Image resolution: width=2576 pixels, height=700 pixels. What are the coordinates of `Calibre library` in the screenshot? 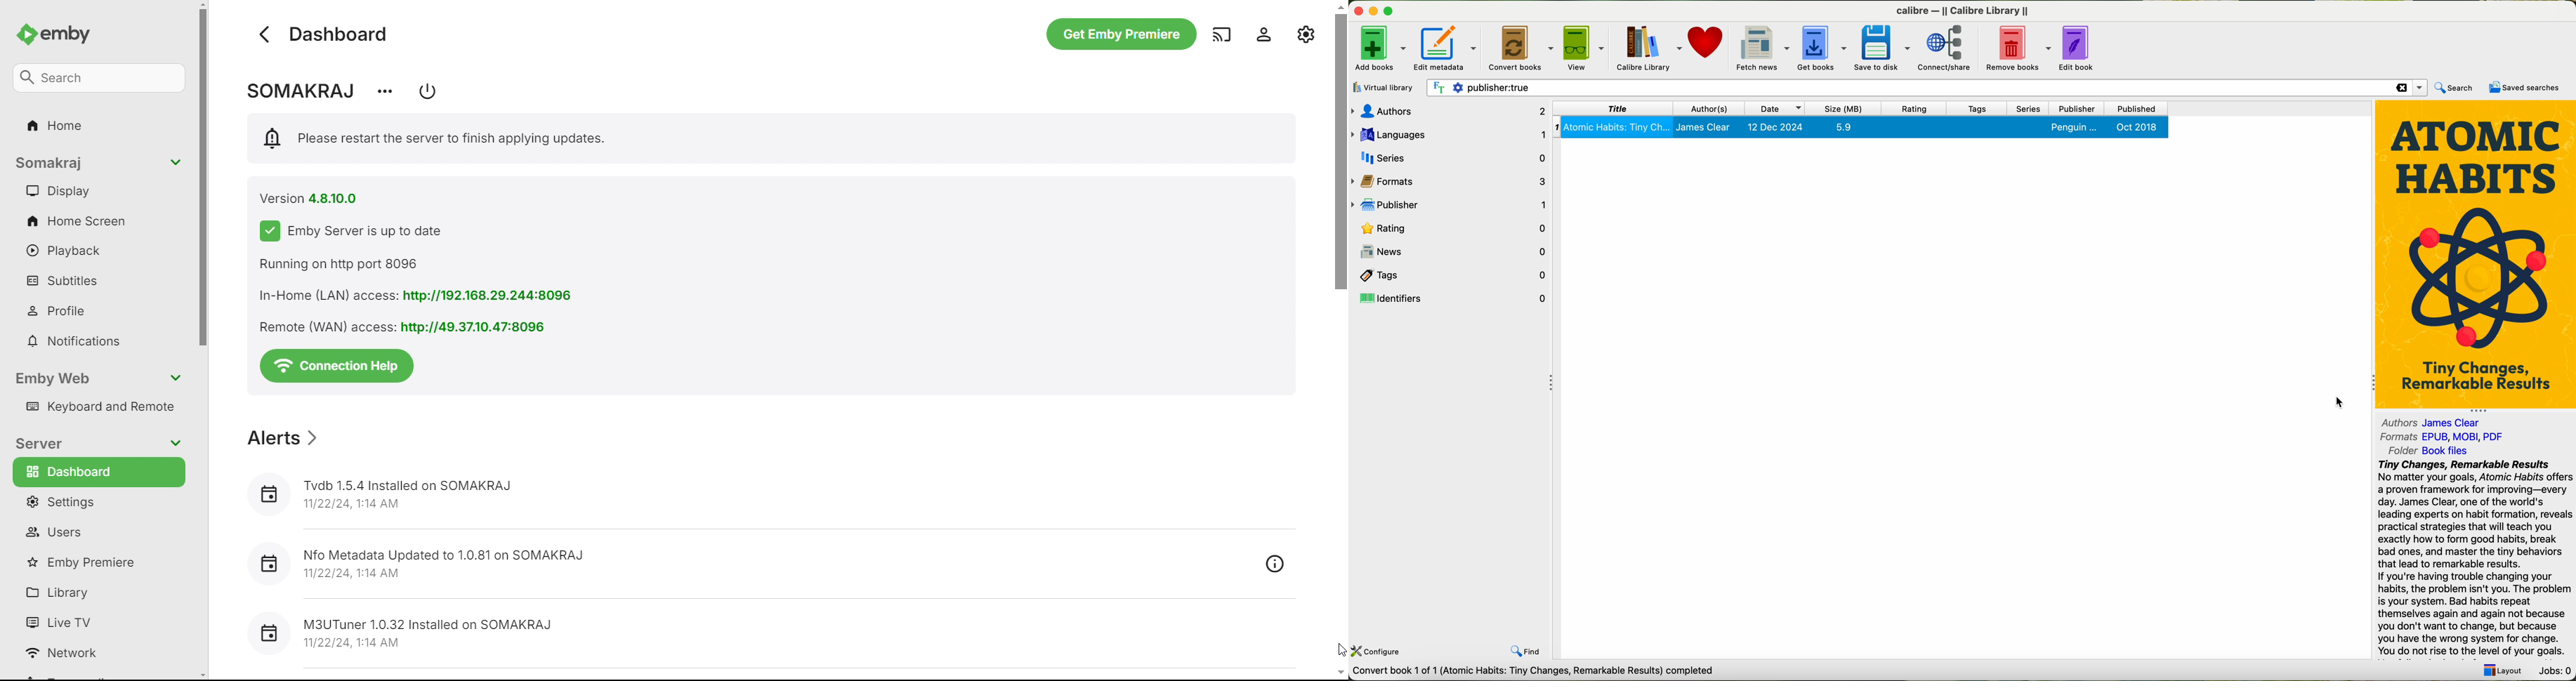 It's located at (1648, 48).